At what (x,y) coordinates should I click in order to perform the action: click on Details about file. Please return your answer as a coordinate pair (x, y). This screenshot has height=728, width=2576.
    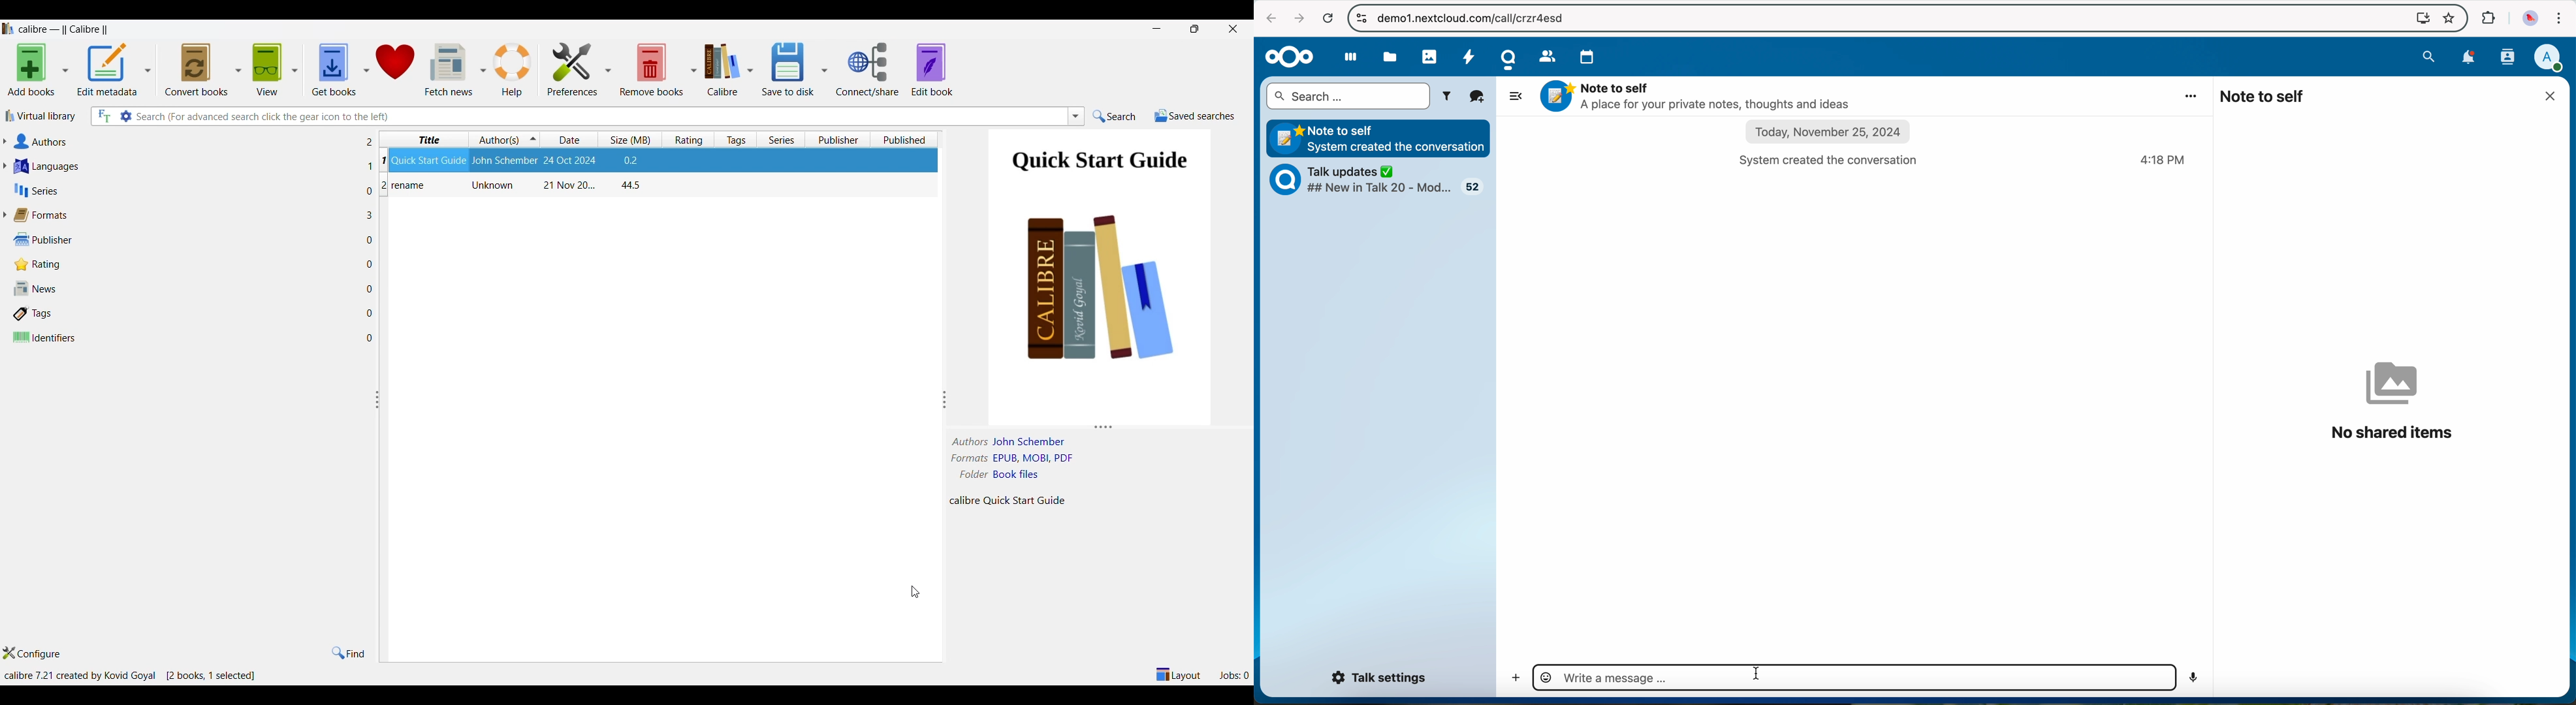
    Looking at the image, I should click on (1010, 501).